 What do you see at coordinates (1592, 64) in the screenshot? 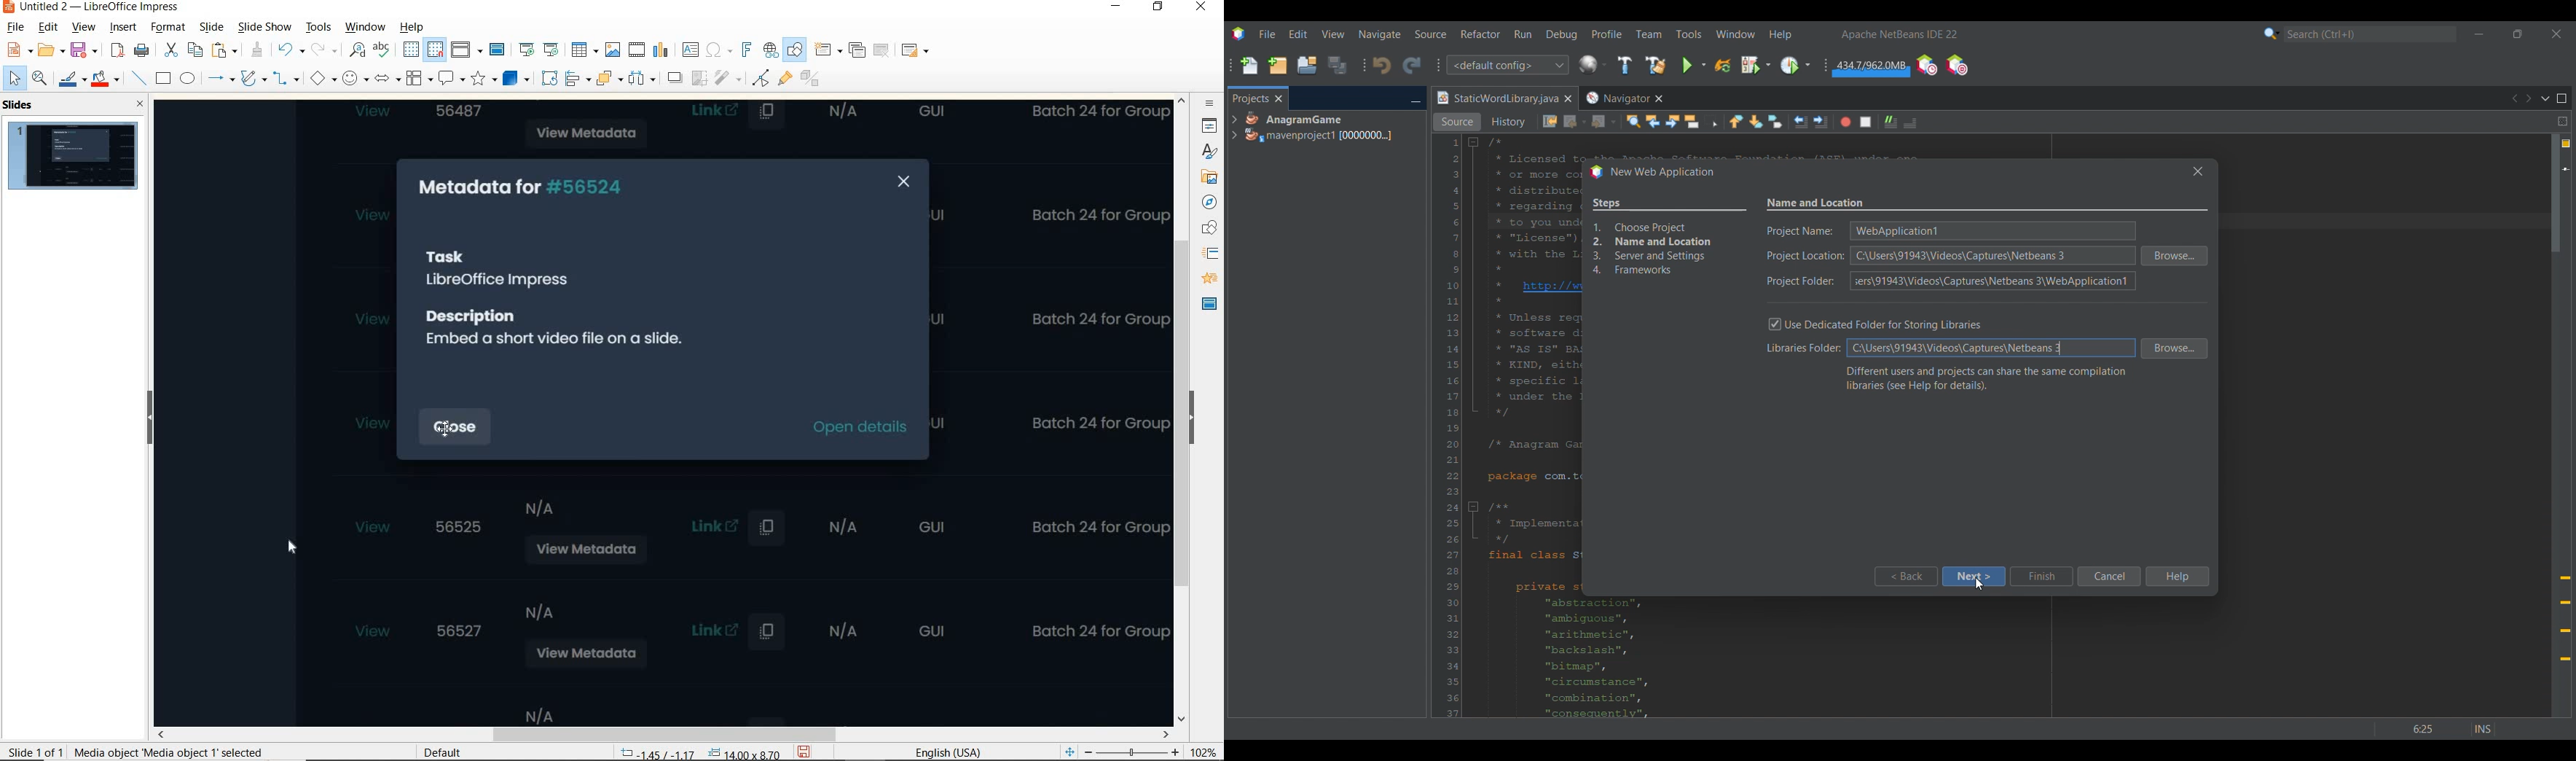
I see `Configure window` at bounding box center [1592, 64].